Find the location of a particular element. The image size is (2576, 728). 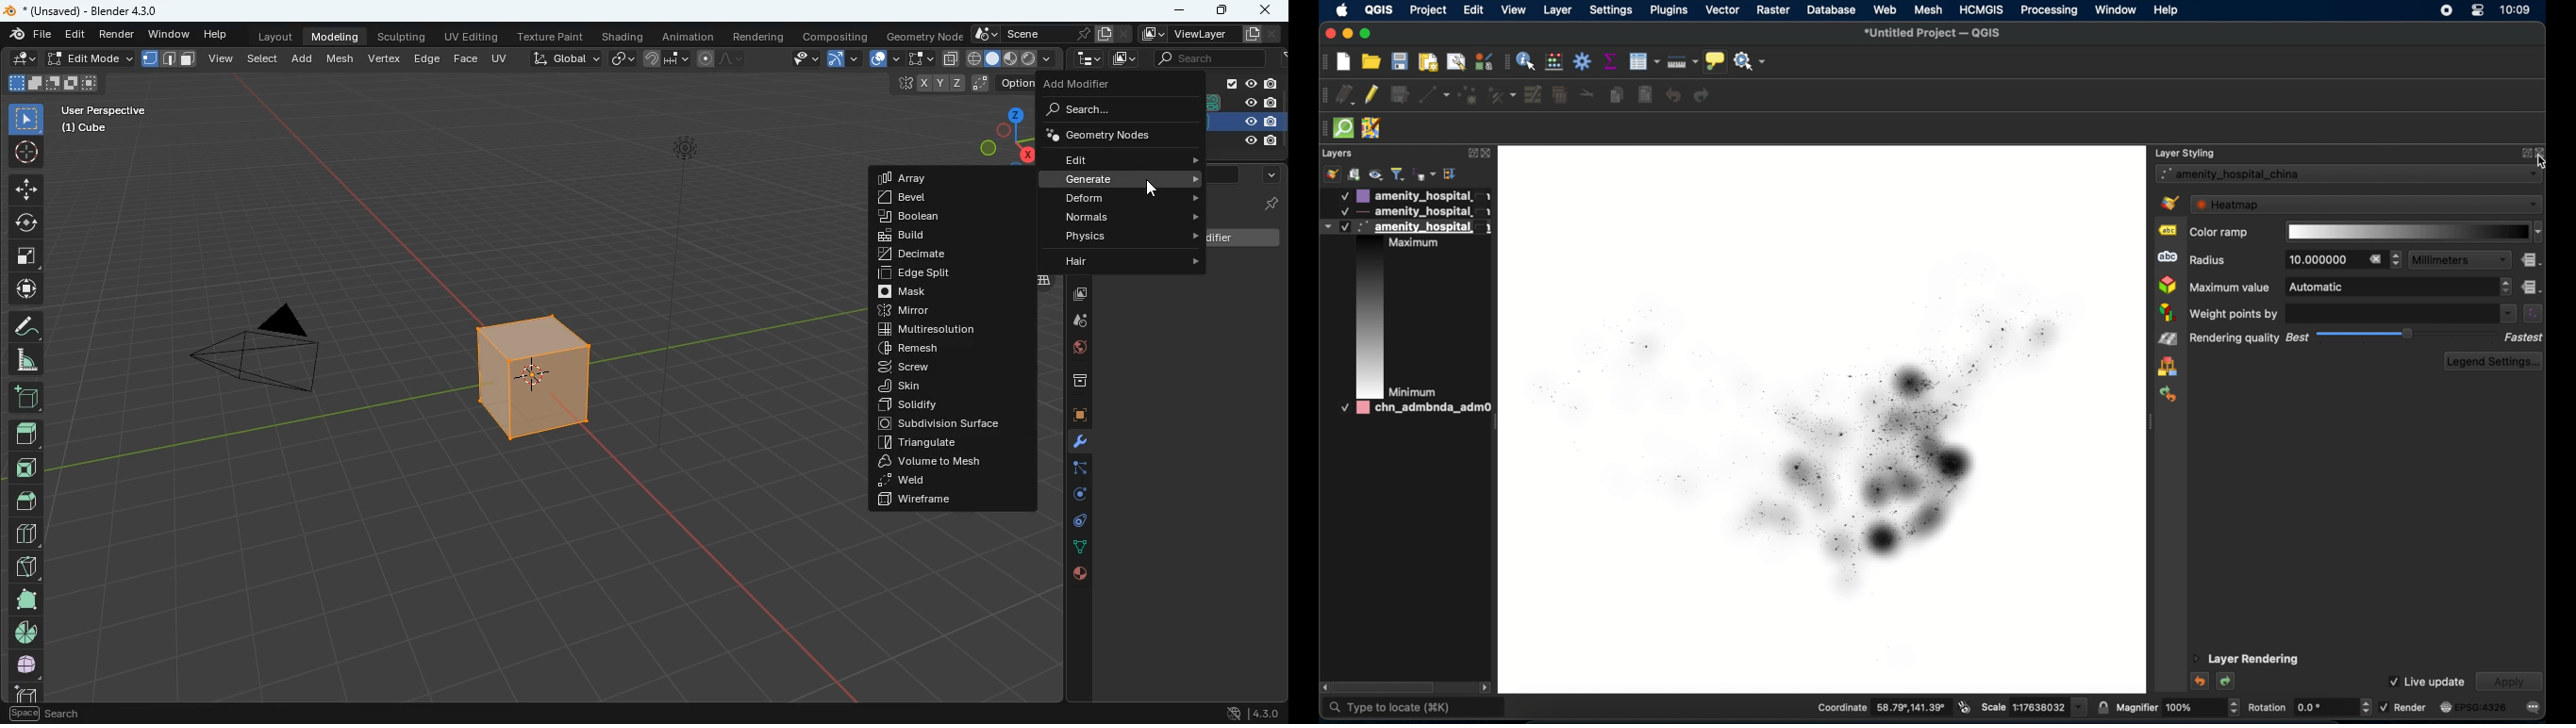

geometry node is located at coordinates (920, 35).